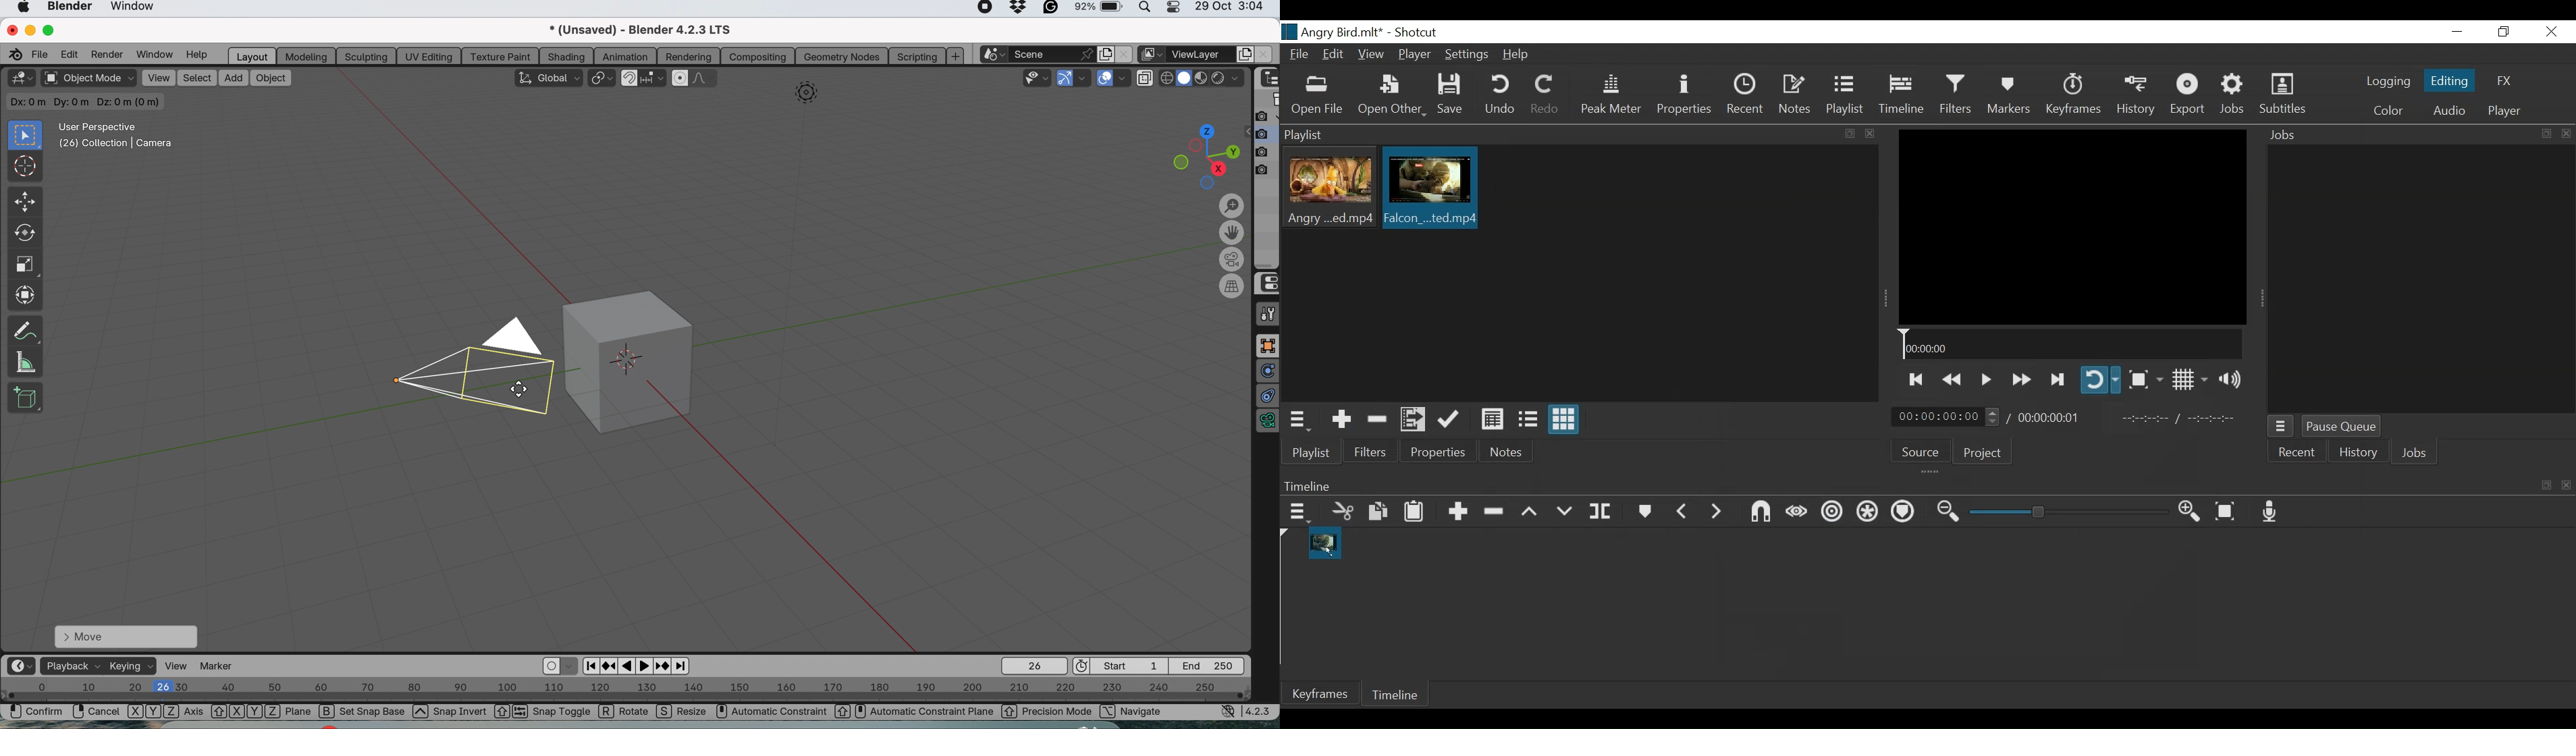 Image resolution: width=2576 pixels, height=756 pixels. I want to click on minimise, so click(28, 30).